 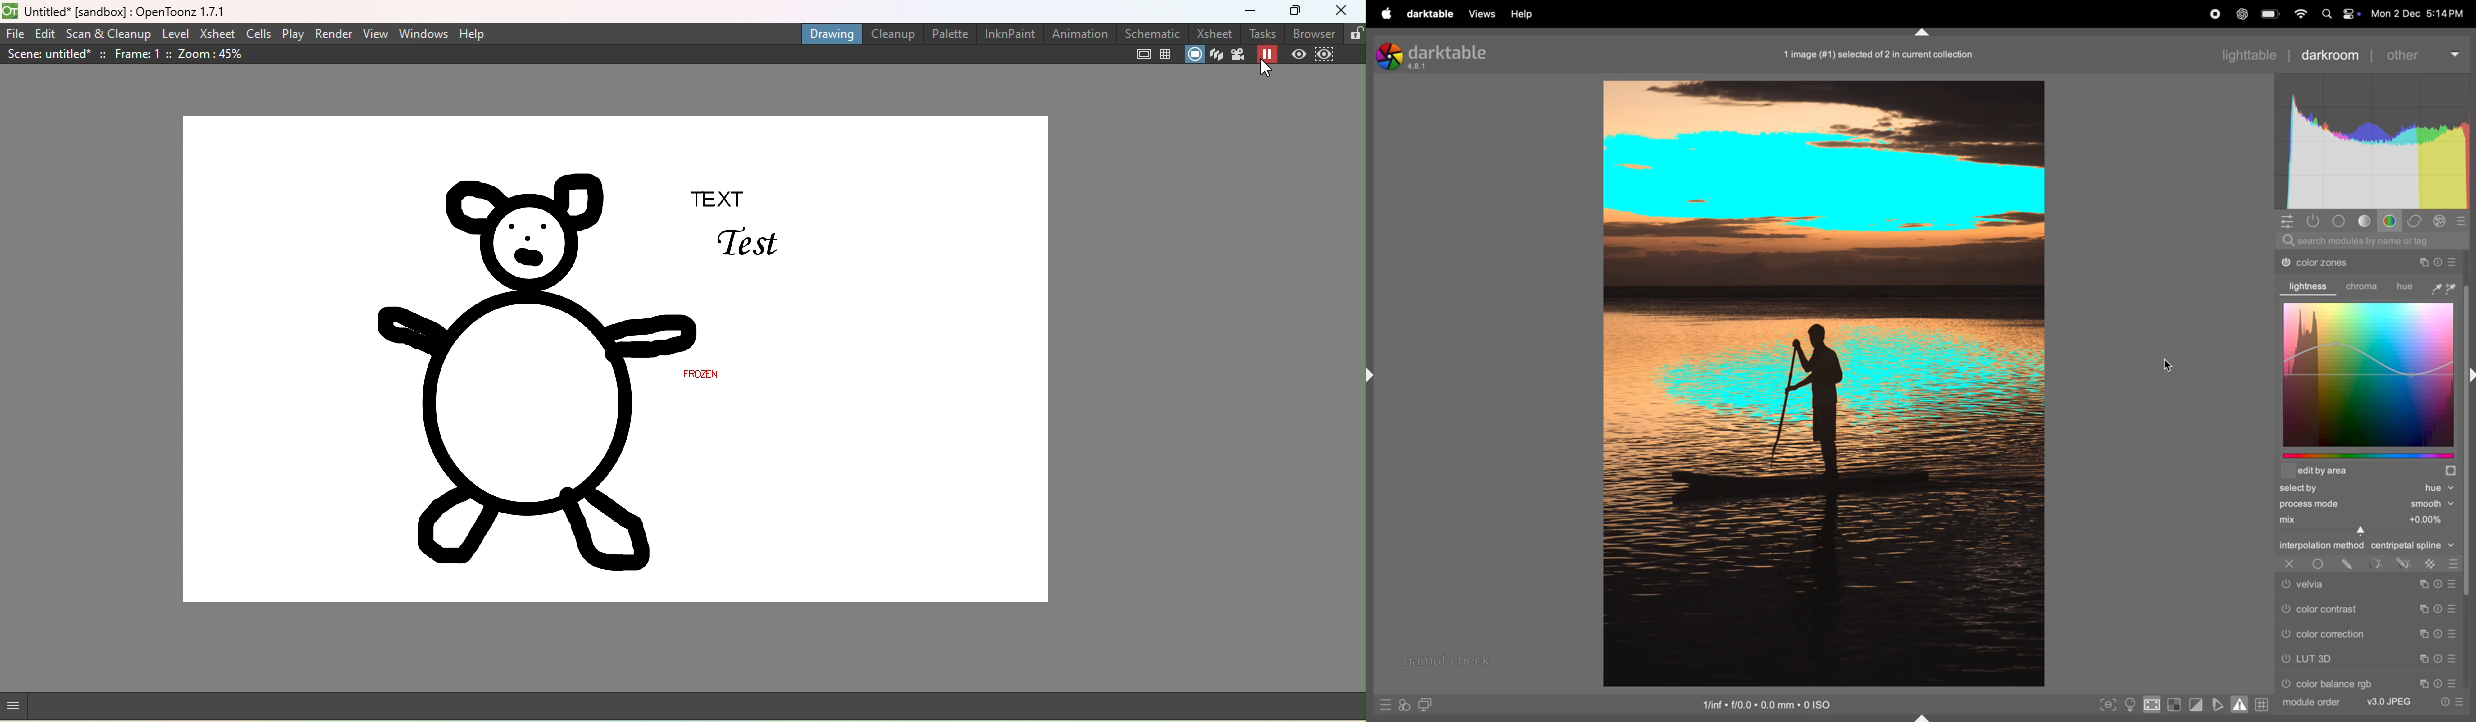 I want to click on color contrast, so click(x=2338, y=608).